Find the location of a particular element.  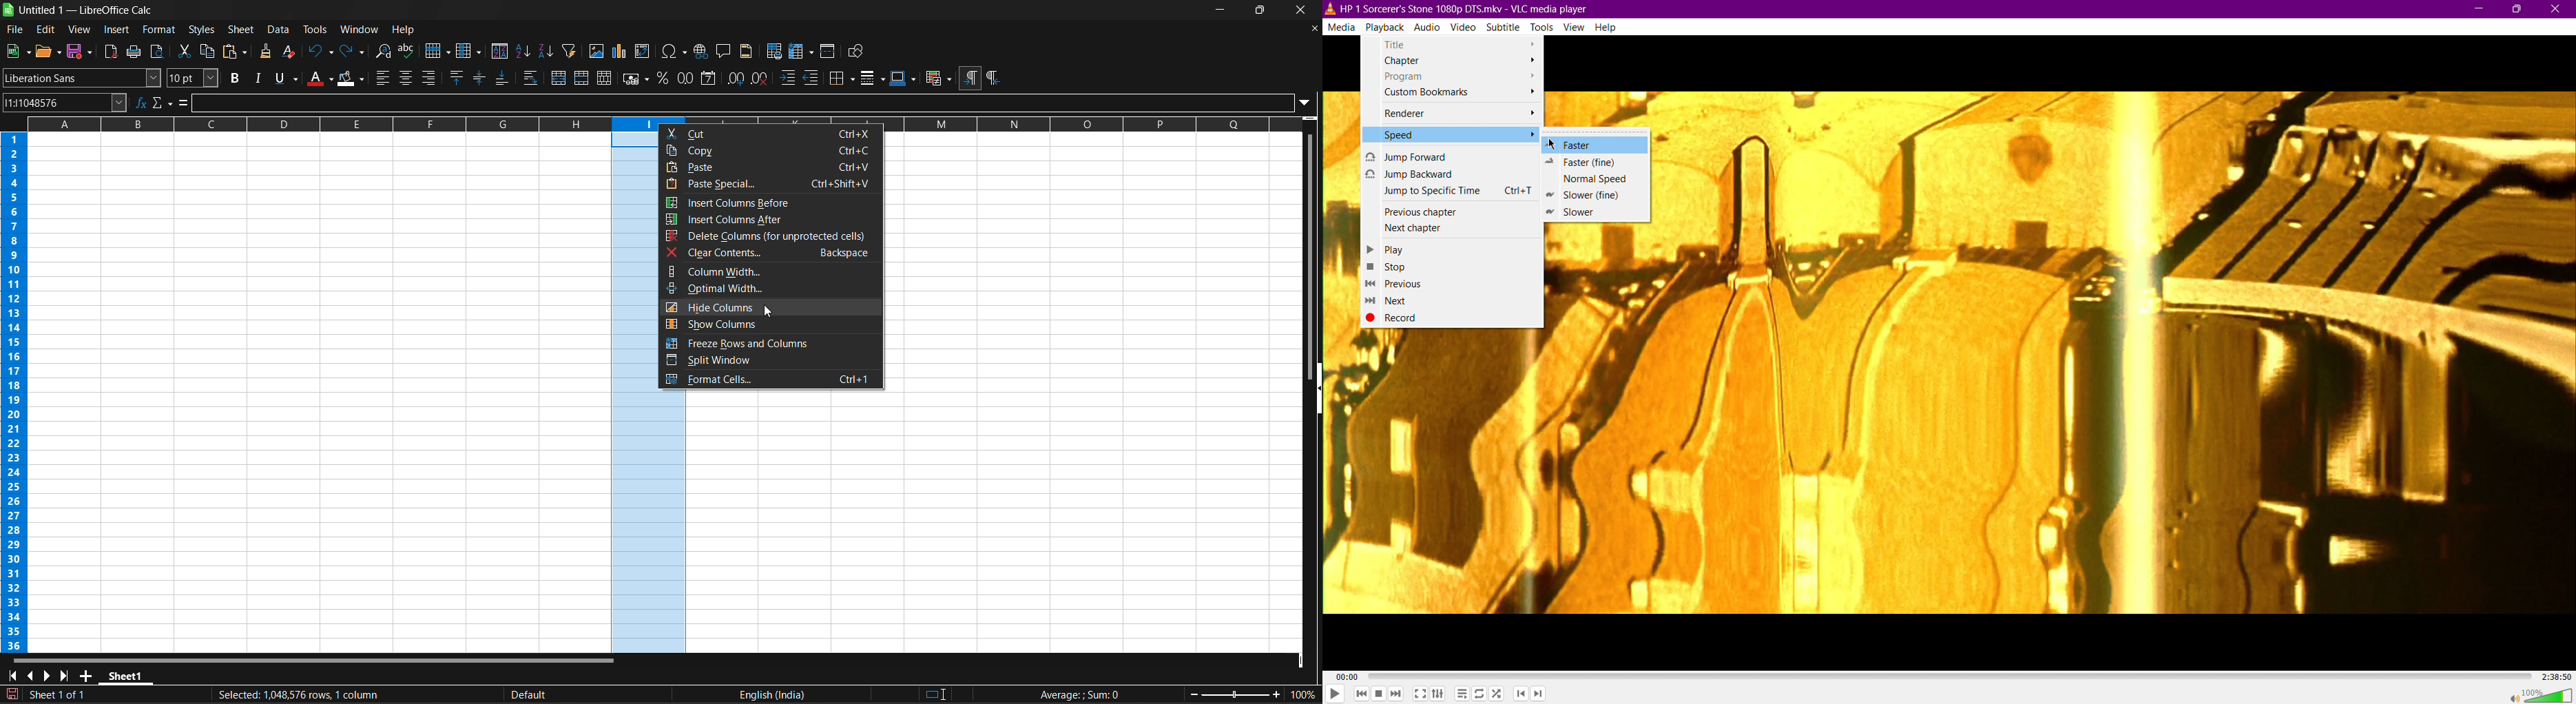

Volume 100% is located at coordinates (2540, 694).